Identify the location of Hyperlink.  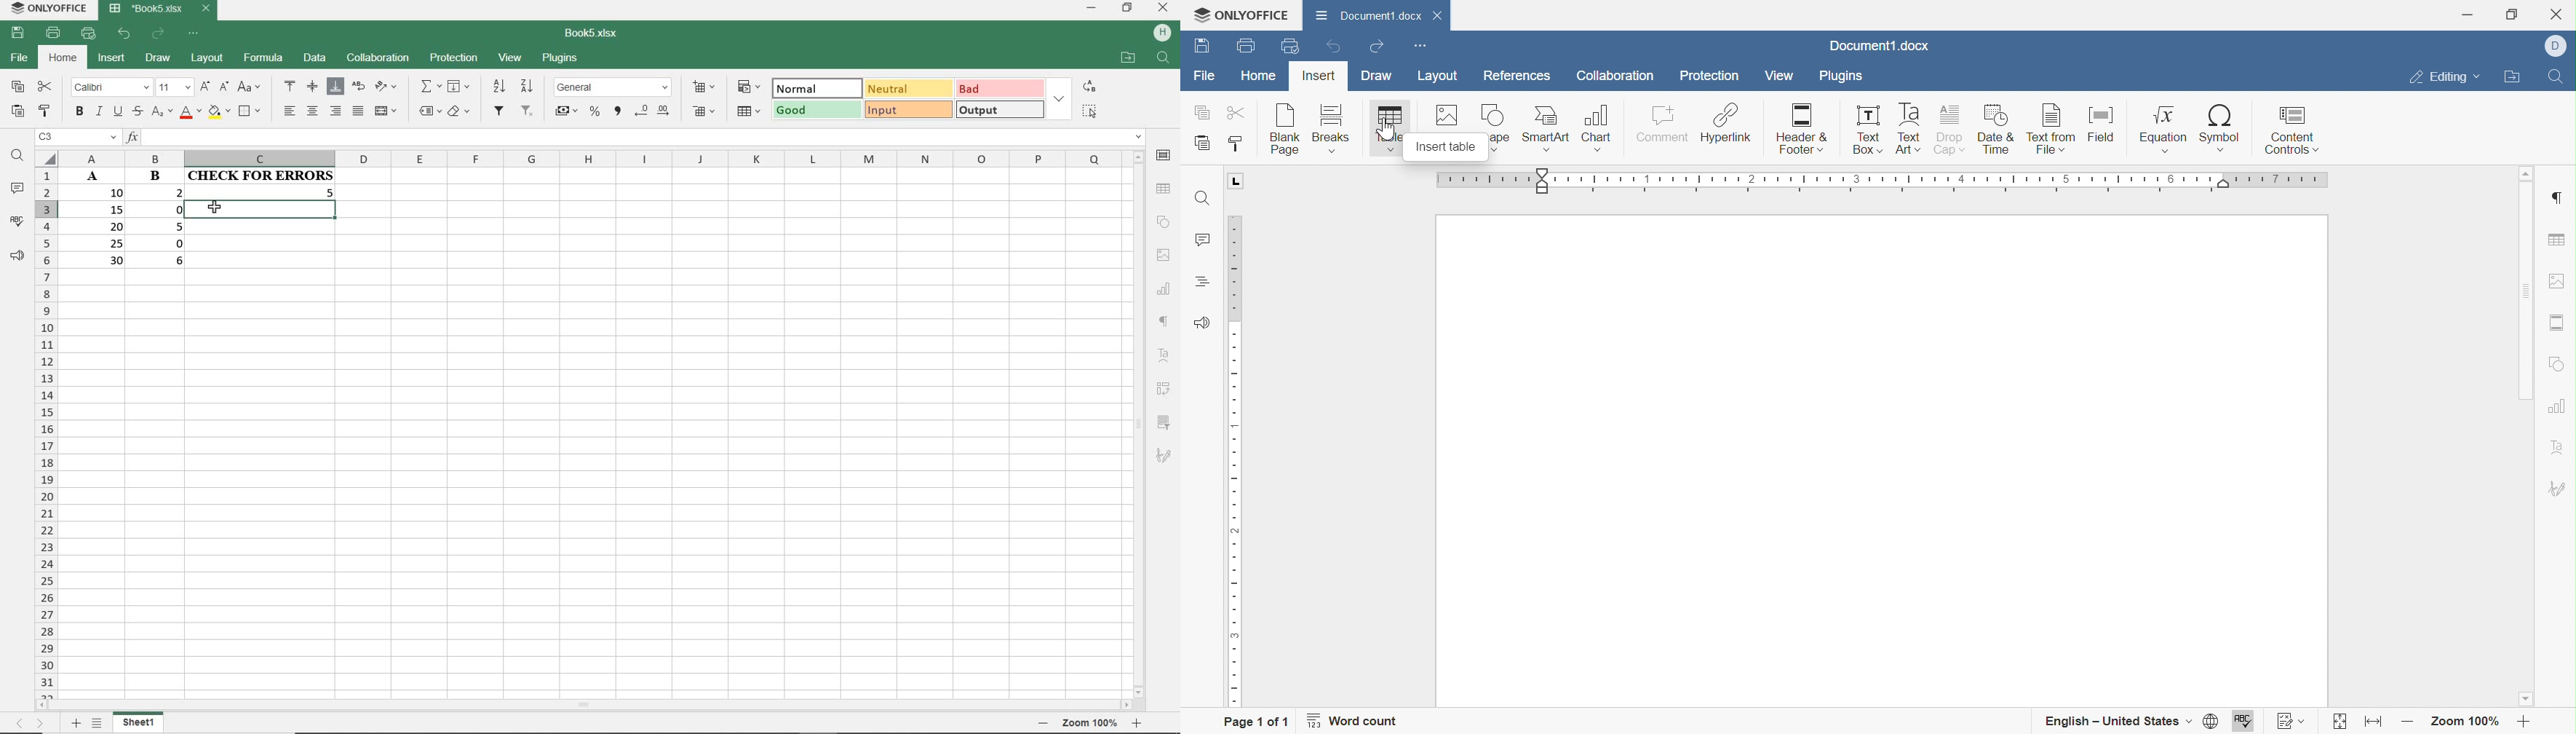
(1727, 125).